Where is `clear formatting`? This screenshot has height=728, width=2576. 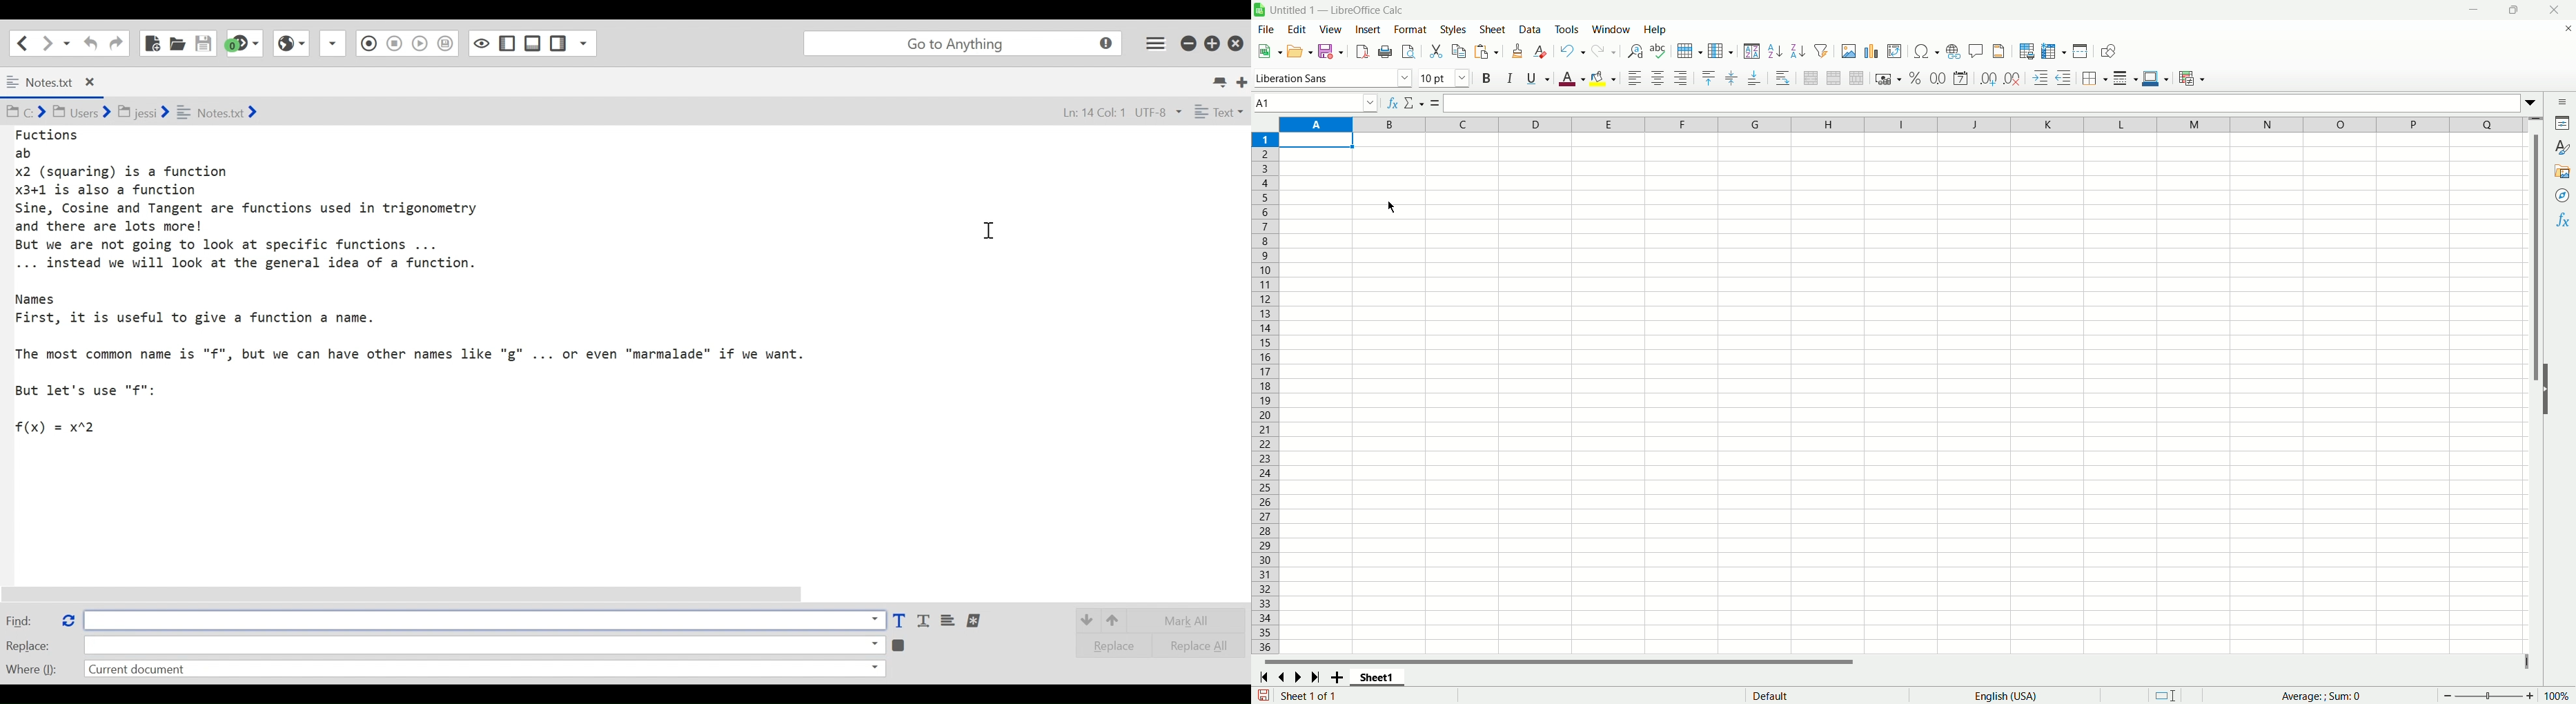 clear formatting is located at coordinates (1540, 51).